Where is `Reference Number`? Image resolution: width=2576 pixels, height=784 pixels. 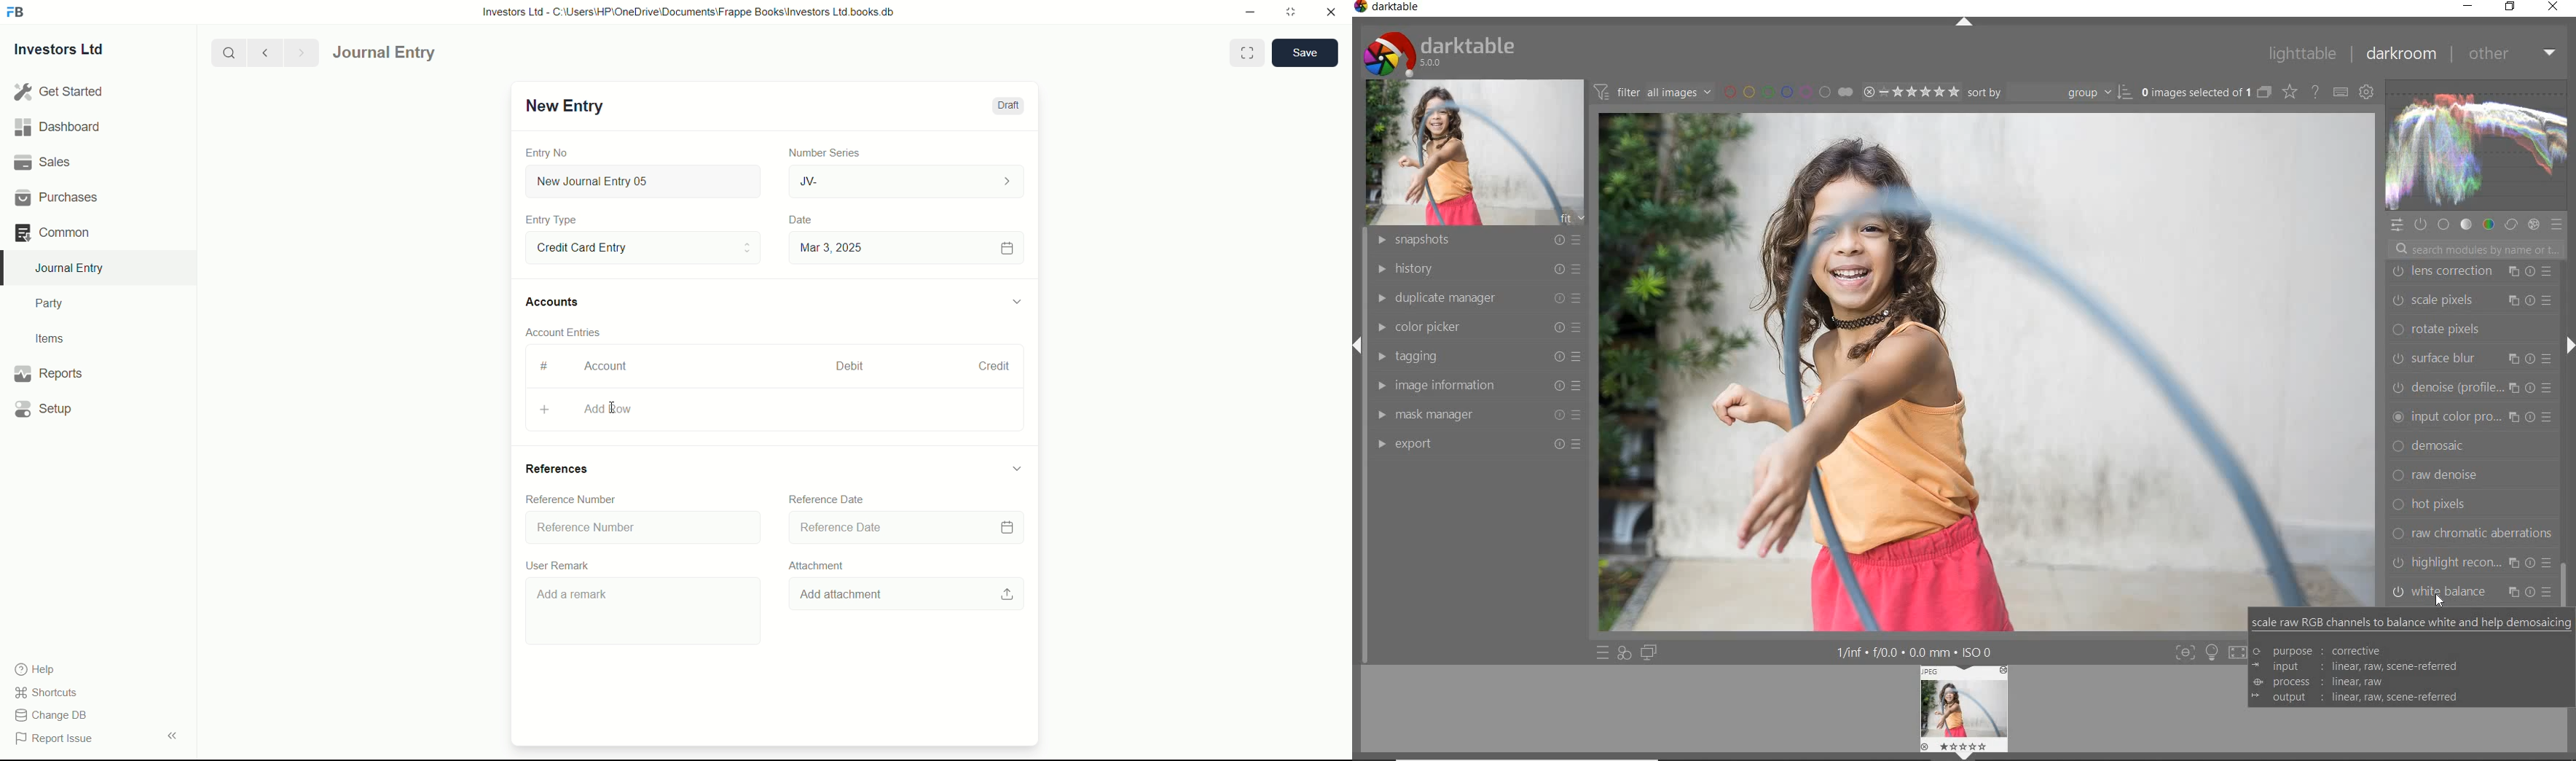
Reference Number is located at coordinates (641, 526).